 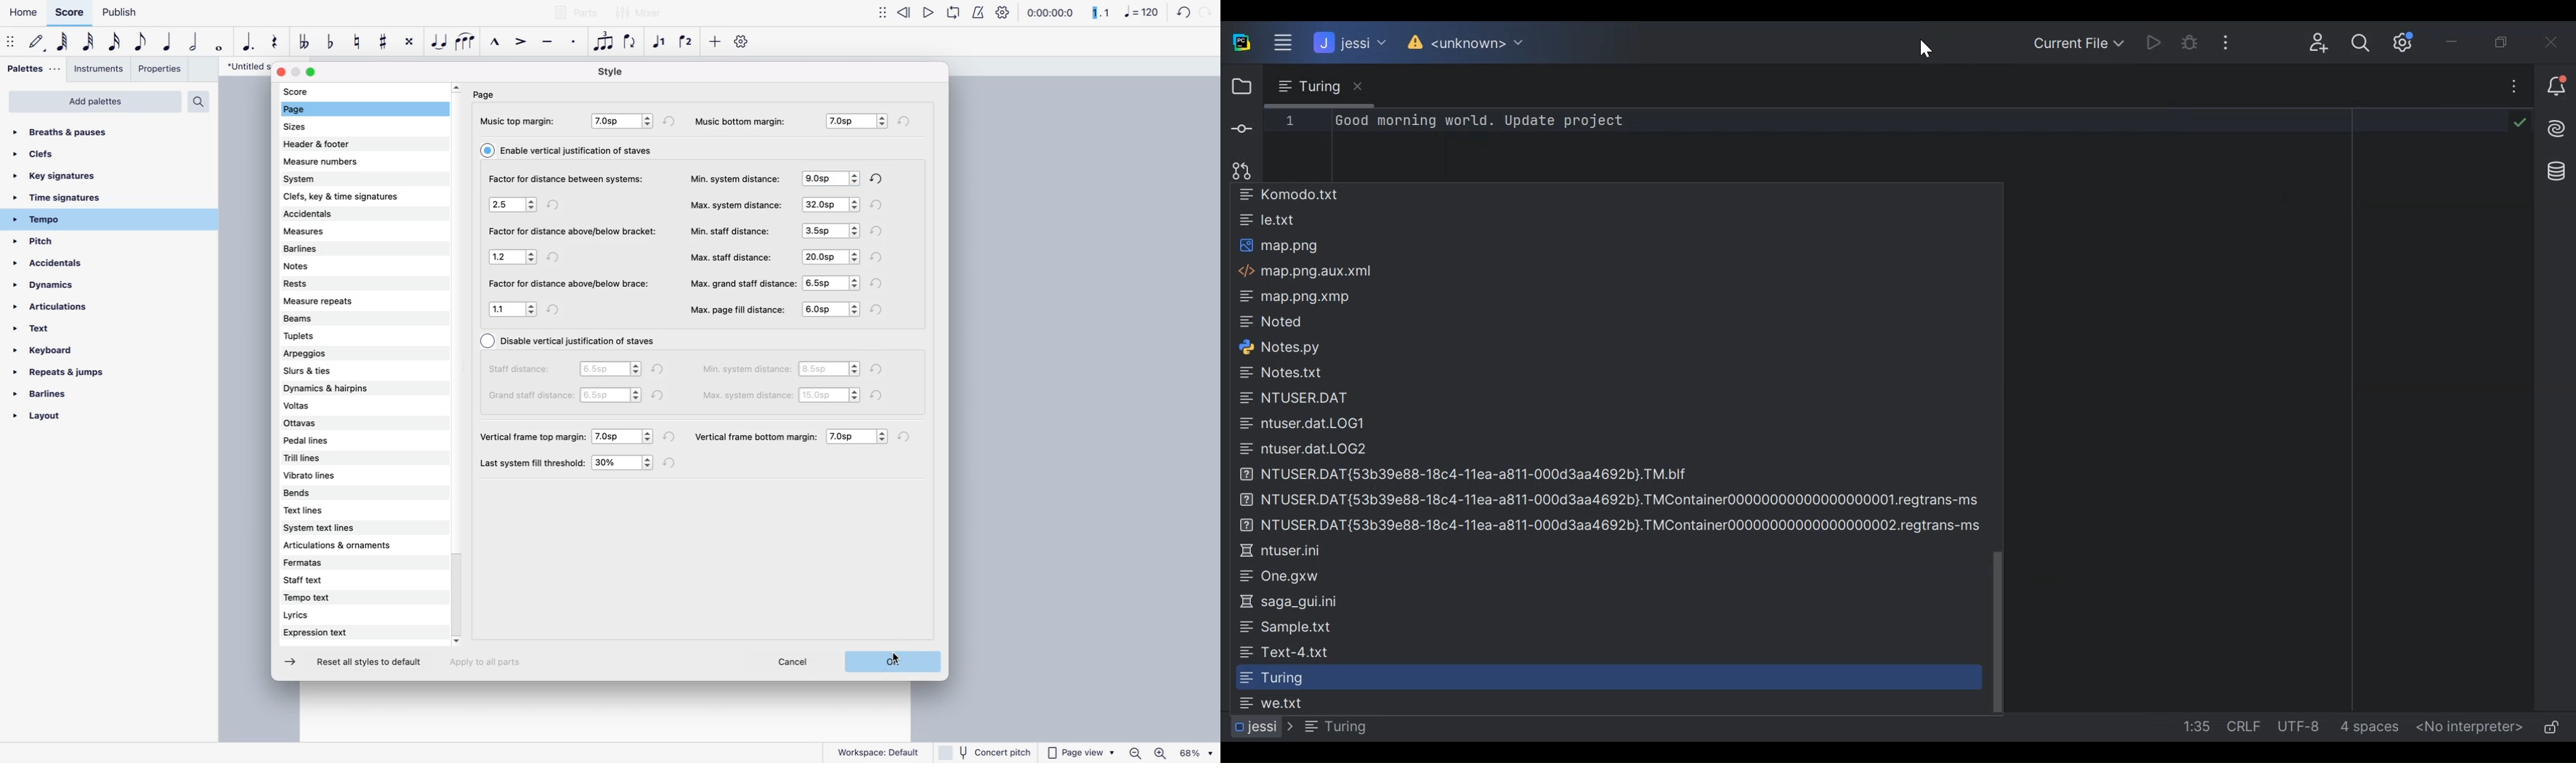 I want to click on options, so click(x=514, y=309).